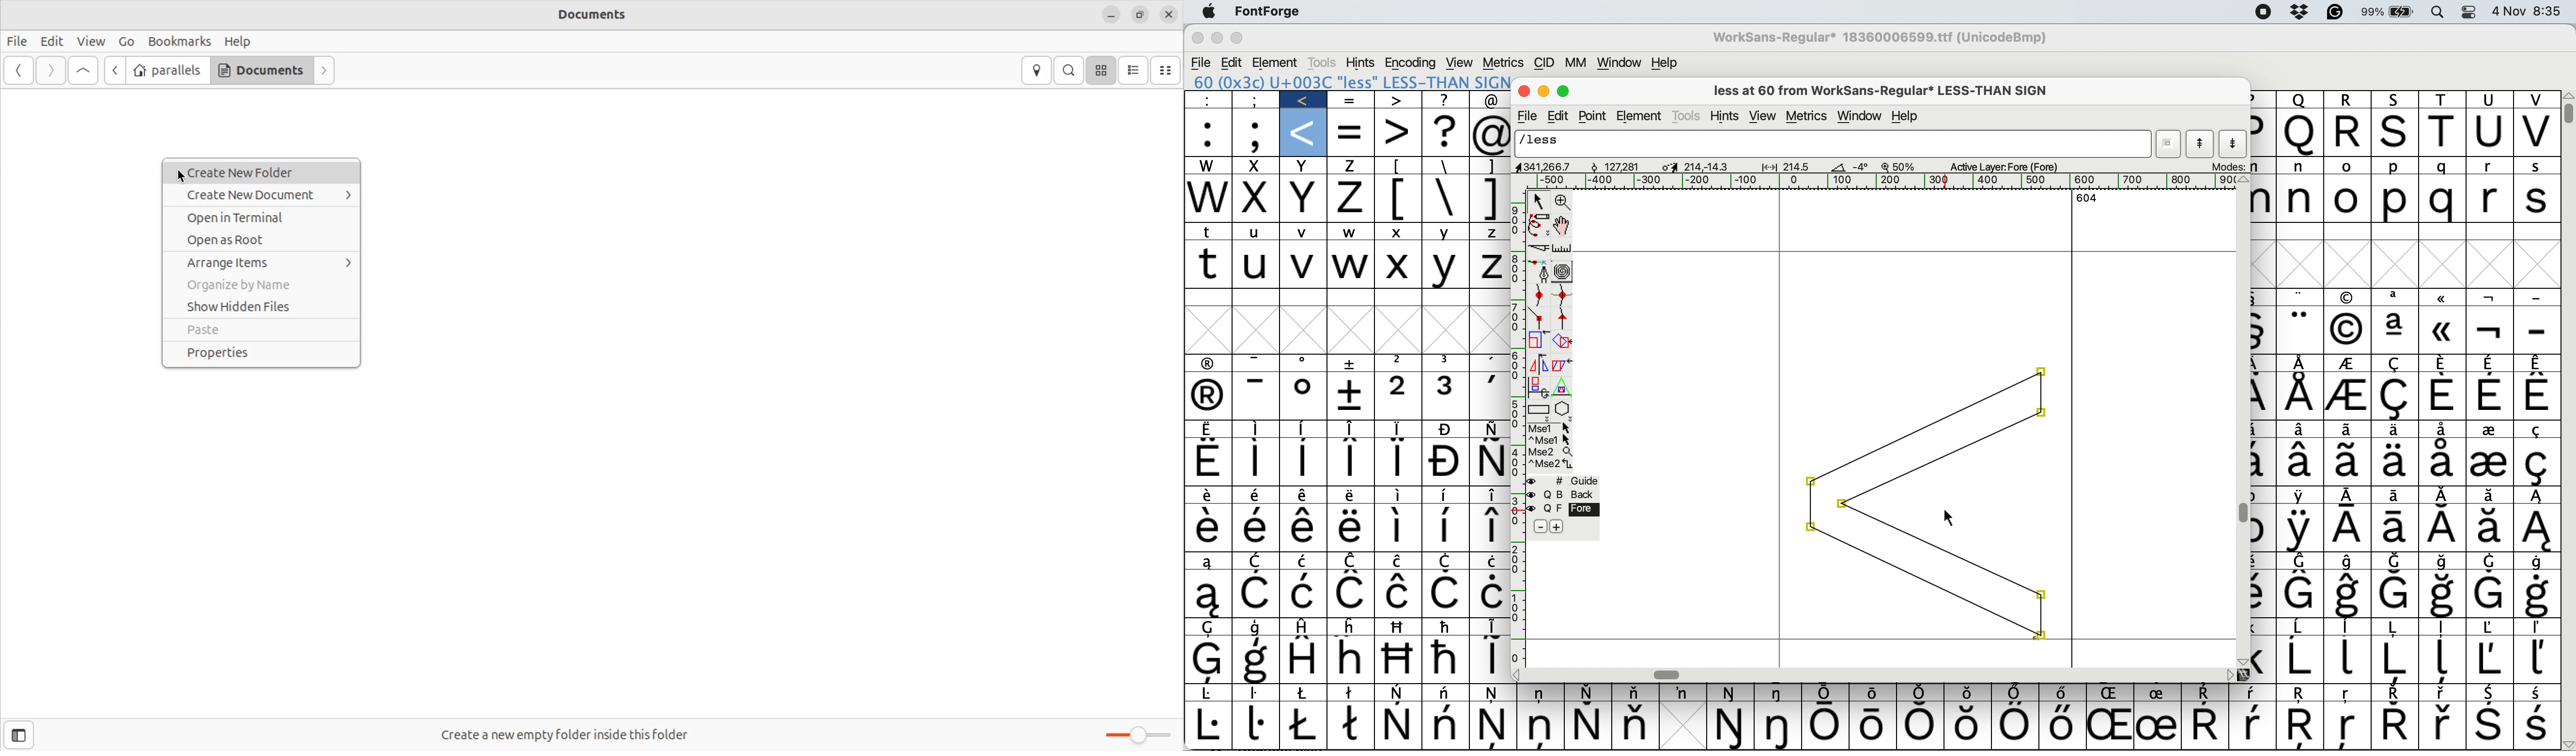 This screenshot has height=756, width=2576. Describe the element at coordinates (1260, 462) in the screenshot. I see `Symbol` at that location.